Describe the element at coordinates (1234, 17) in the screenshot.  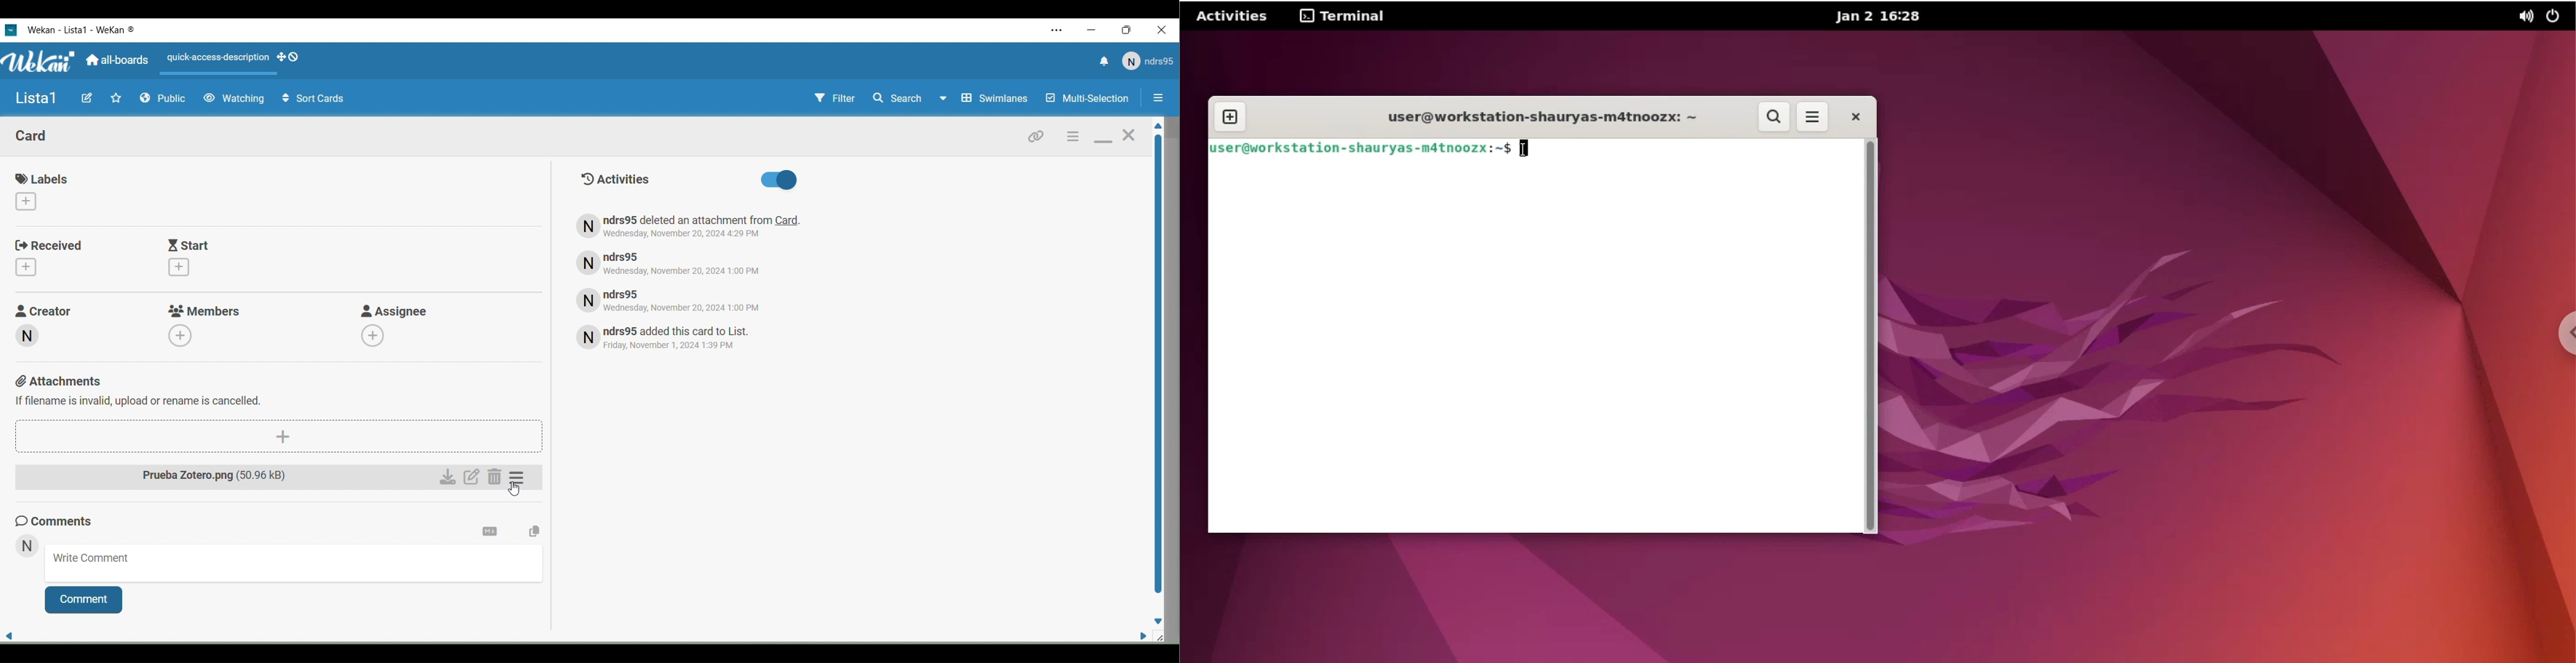
I see `Activities` at that location.